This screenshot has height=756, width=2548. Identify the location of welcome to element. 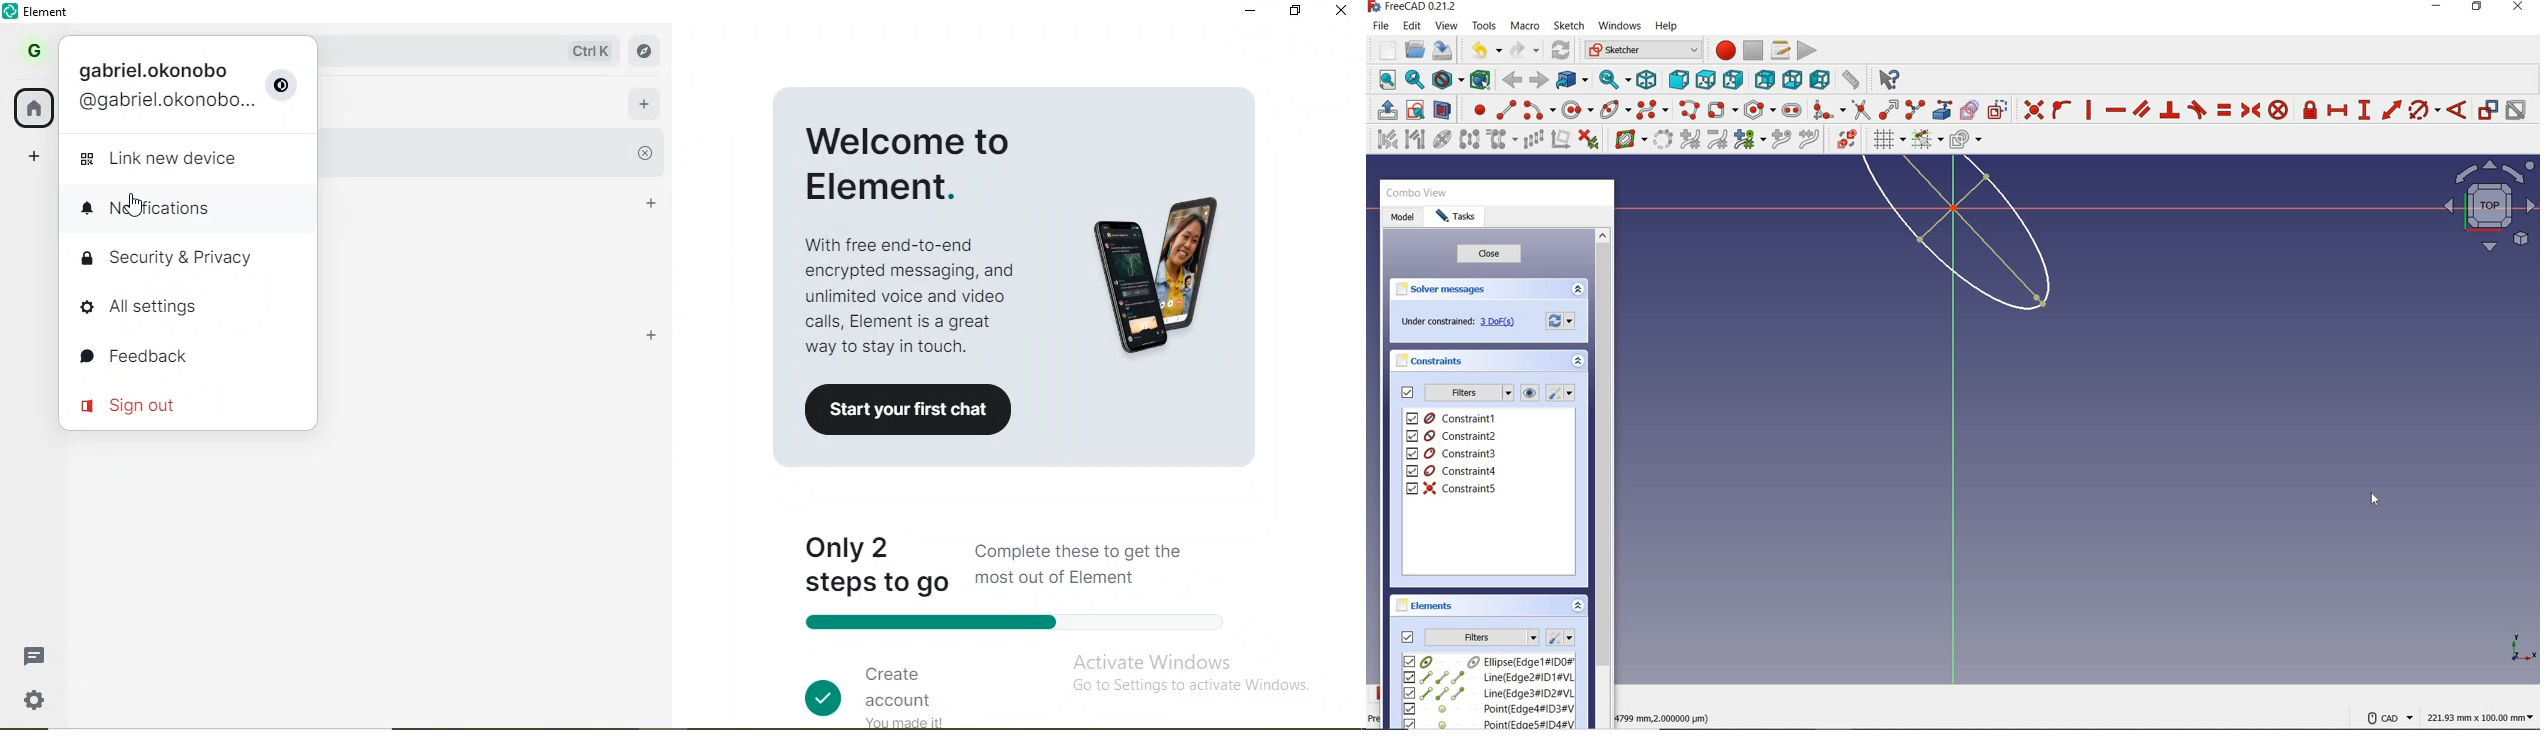
(898, 224).